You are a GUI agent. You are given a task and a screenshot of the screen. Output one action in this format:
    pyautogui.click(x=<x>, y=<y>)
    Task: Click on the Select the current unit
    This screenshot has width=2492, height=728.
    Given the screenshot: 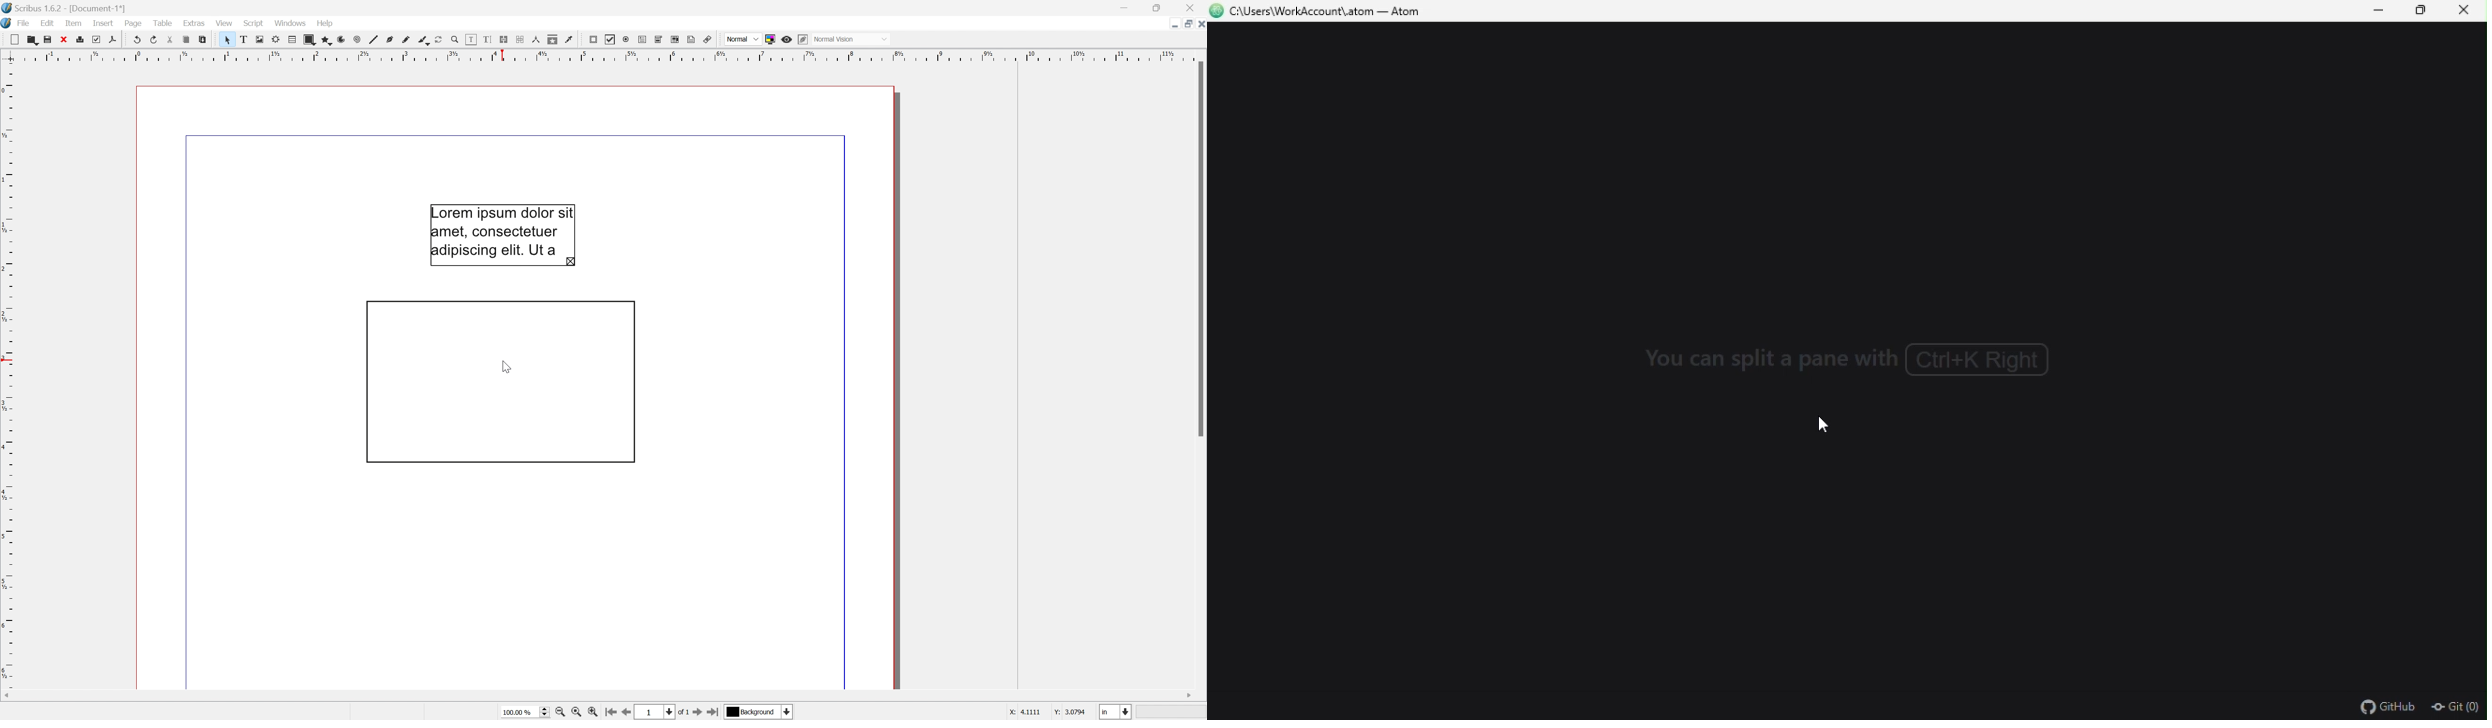 What is the action you would take?
    pyautogui.click(x=1117, y=712)
    